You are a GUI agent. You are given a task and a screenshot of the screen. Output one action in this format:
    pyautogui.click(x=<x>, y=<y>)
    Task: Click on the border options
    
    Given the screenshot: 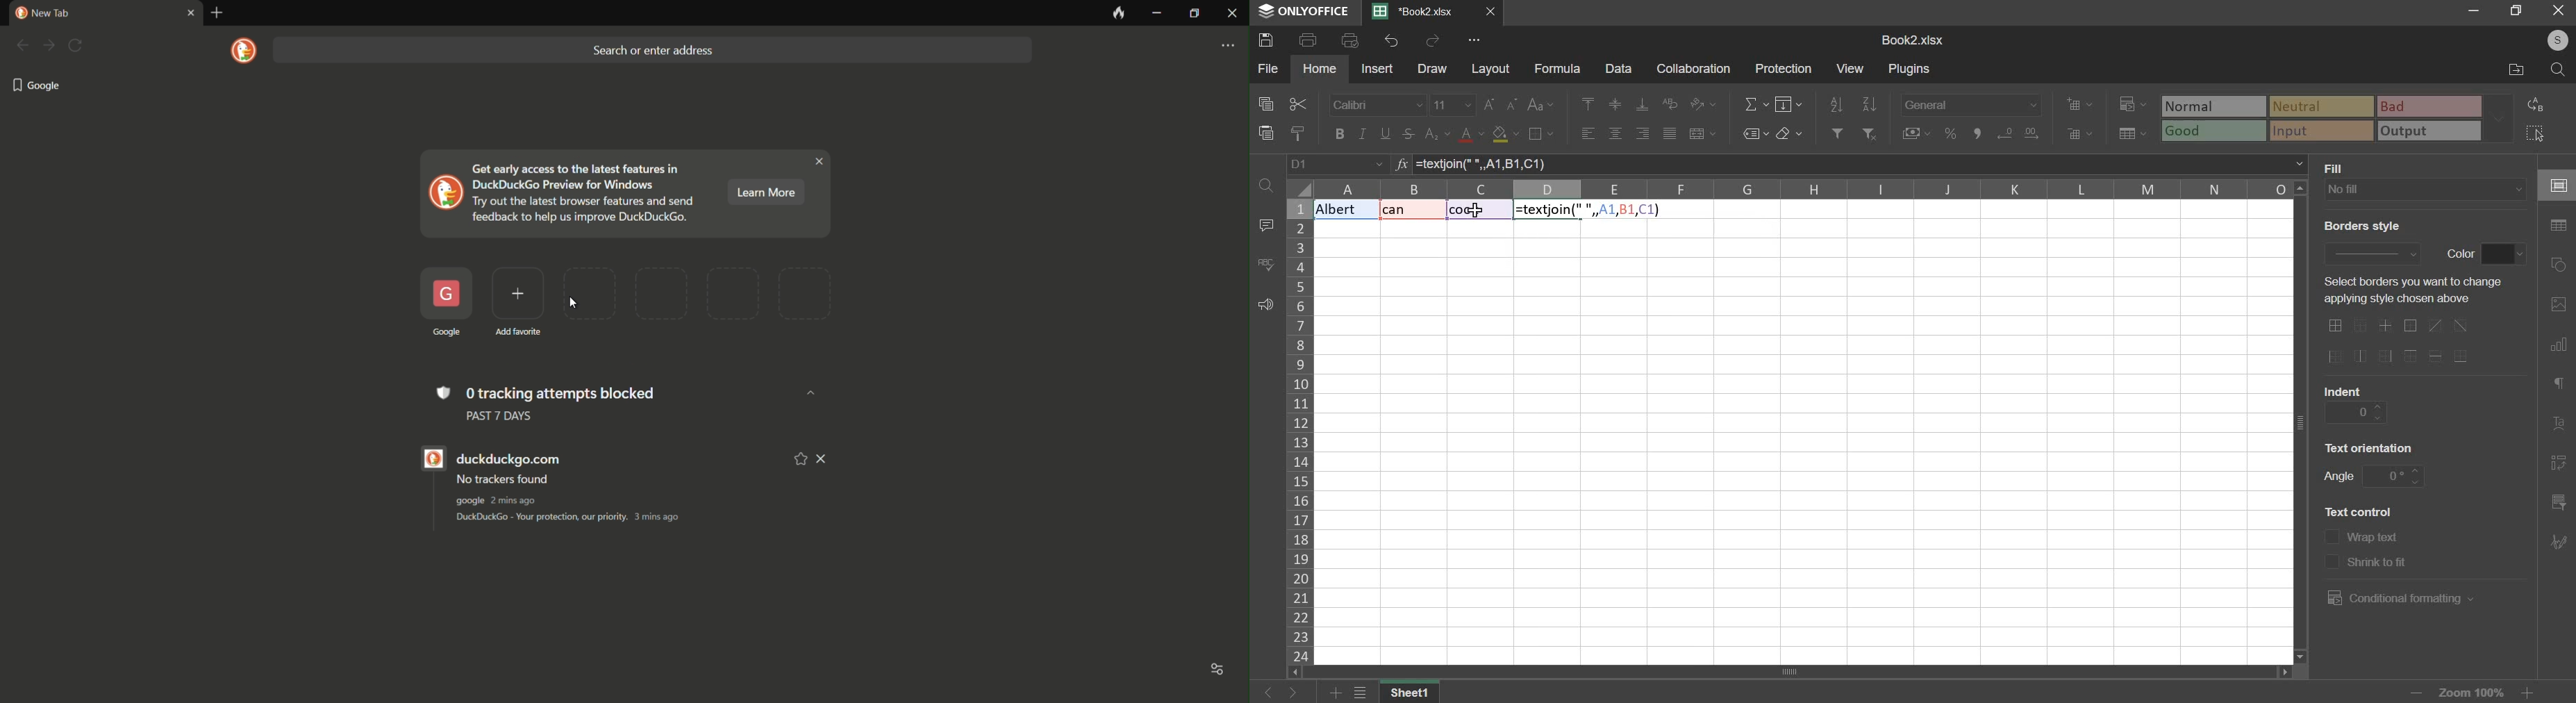 What is the action you would take?
    pyautogui.click(x=2404, y=342)
    